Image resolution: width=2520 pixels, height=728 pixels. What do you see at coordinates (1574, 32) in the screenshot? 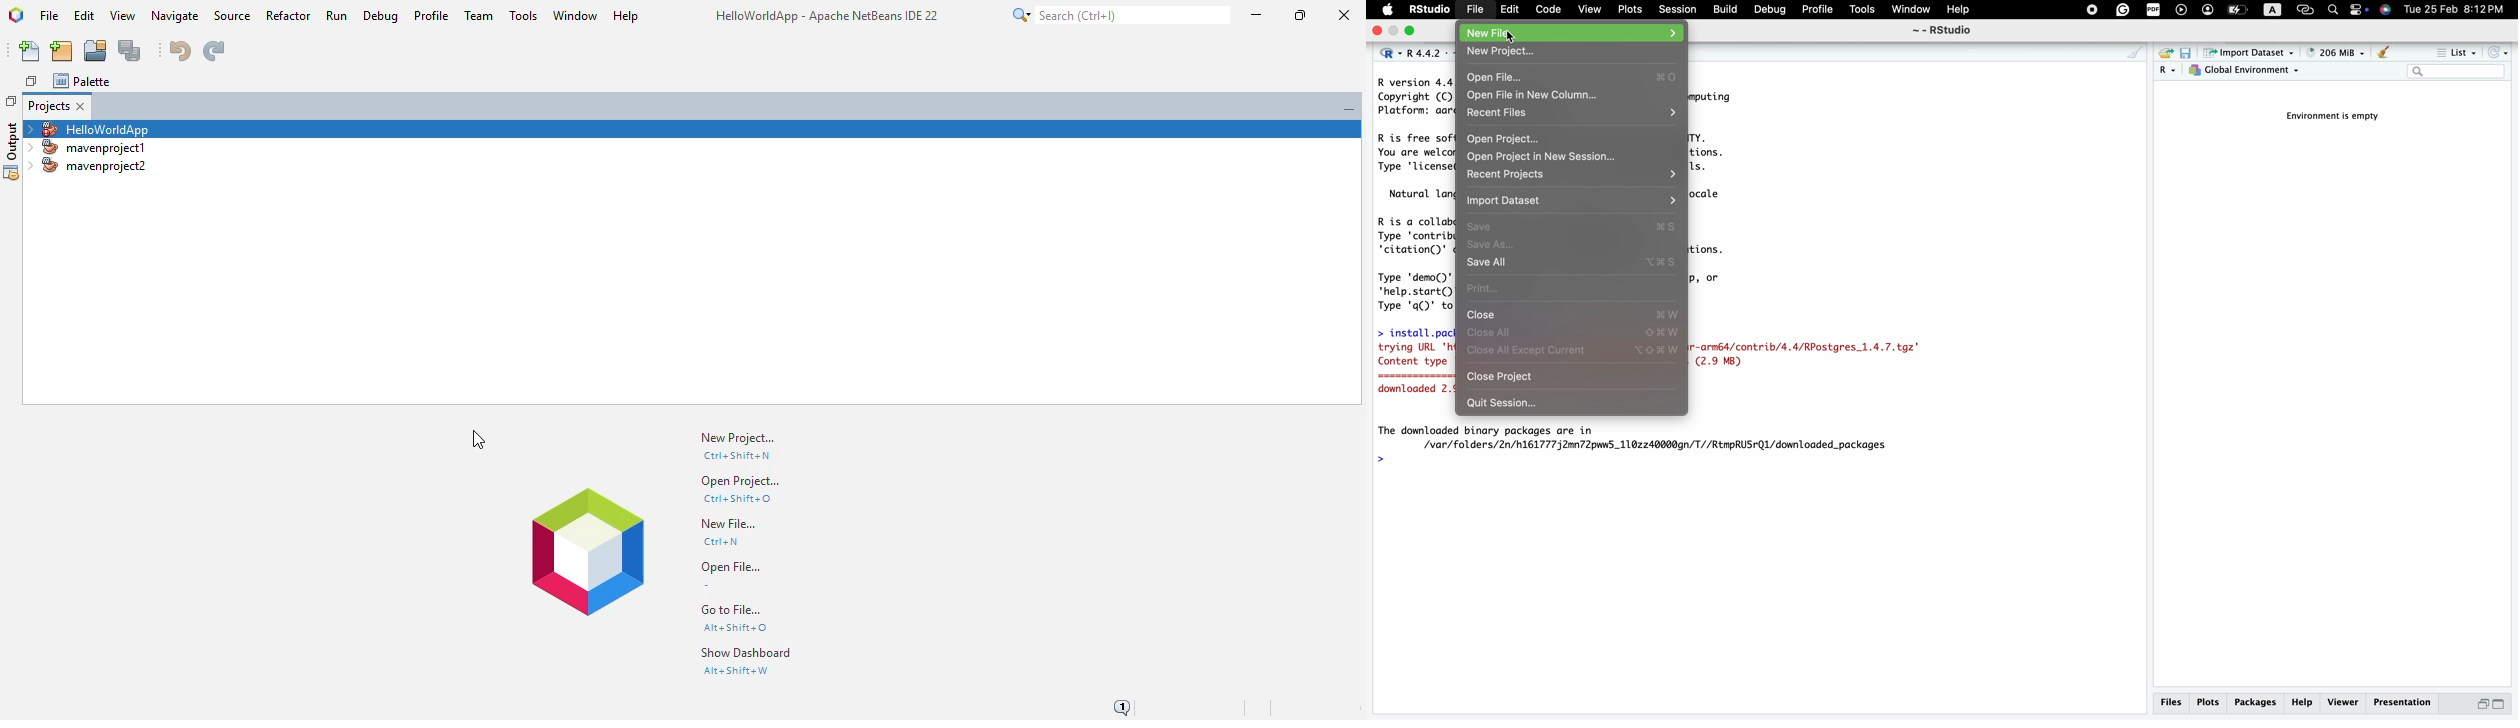
I see `New File` at bounding box center [1574, 32].